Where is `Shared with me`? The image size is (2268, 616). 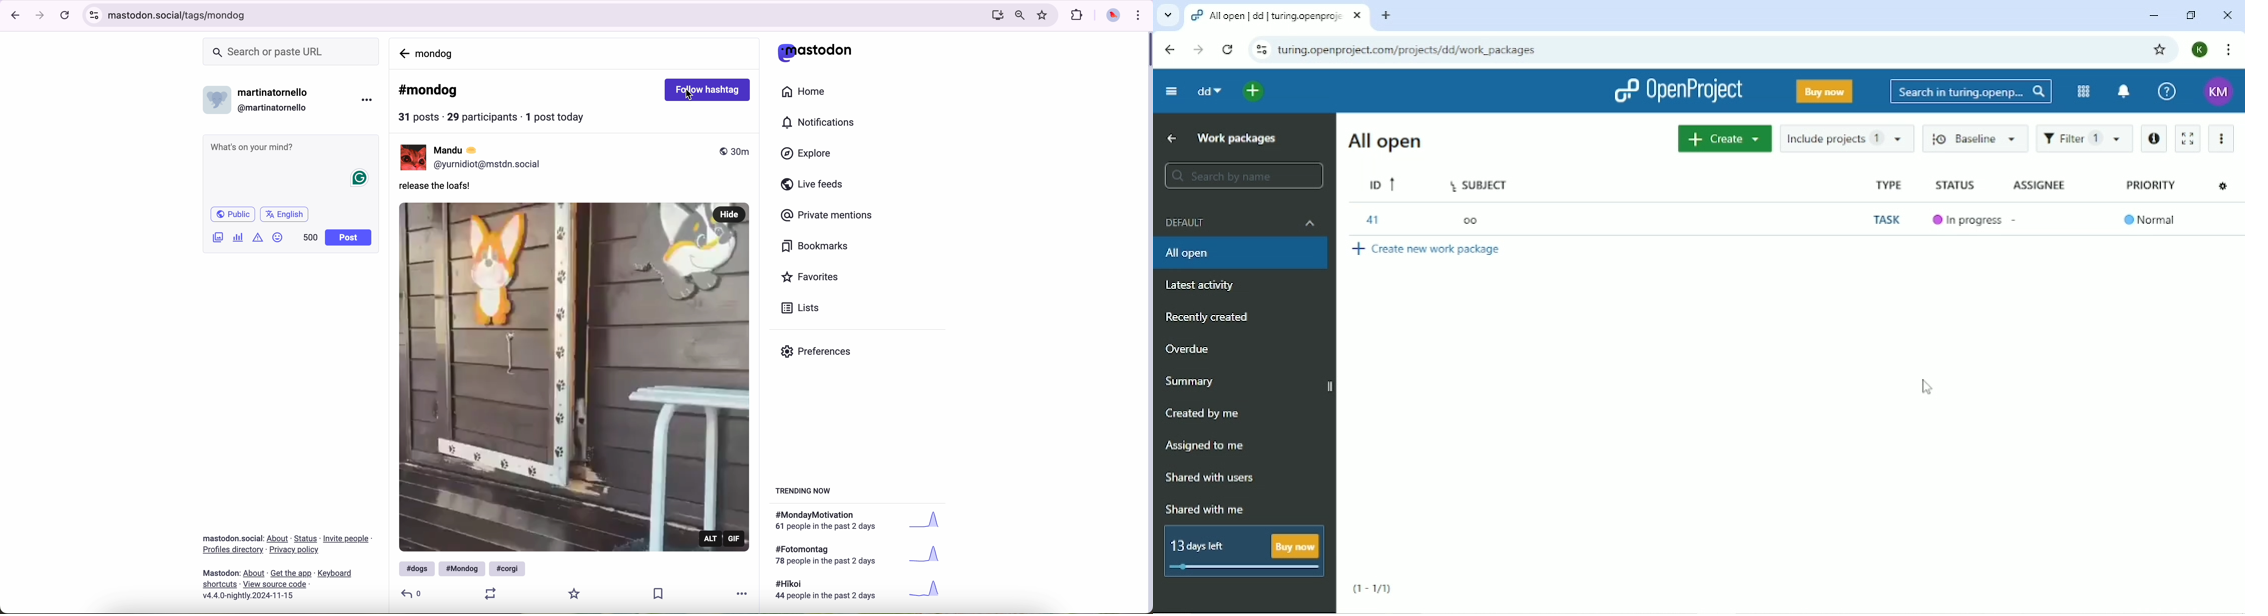 Shared with me is located at coordinates (1206, 508).